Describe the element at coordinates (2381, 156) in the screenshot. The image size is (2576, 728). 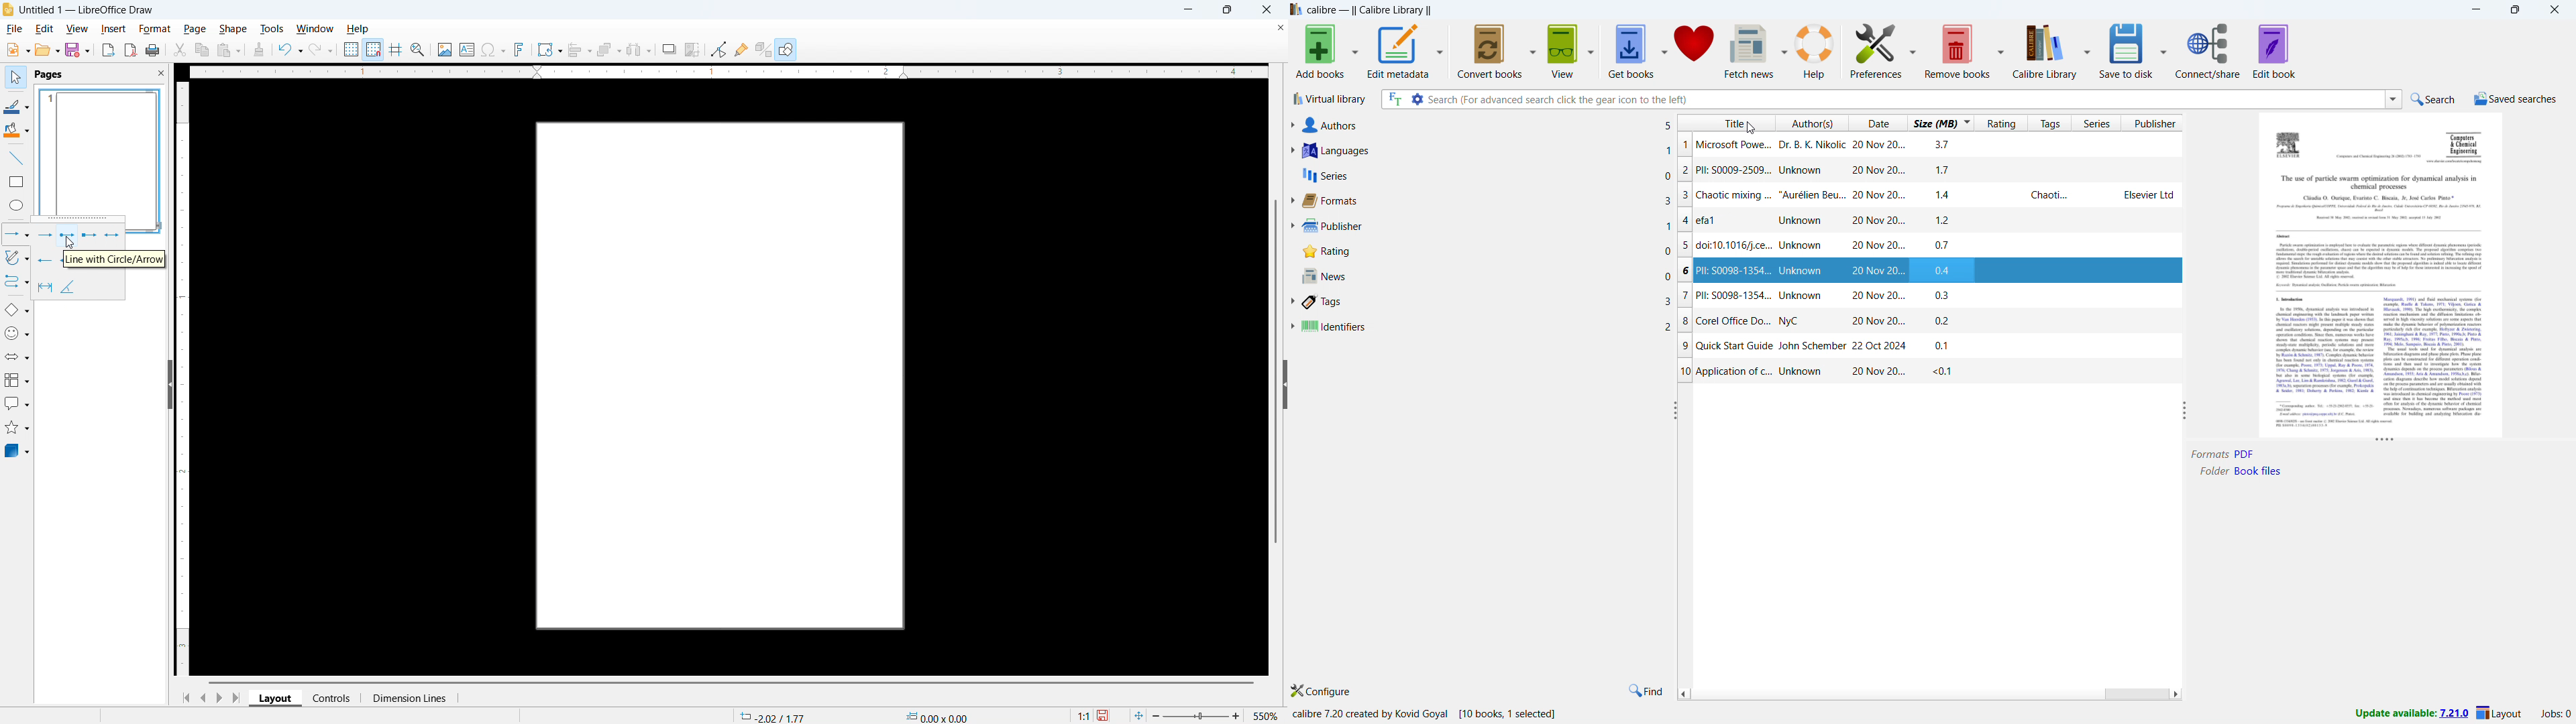
I see `` at that location.